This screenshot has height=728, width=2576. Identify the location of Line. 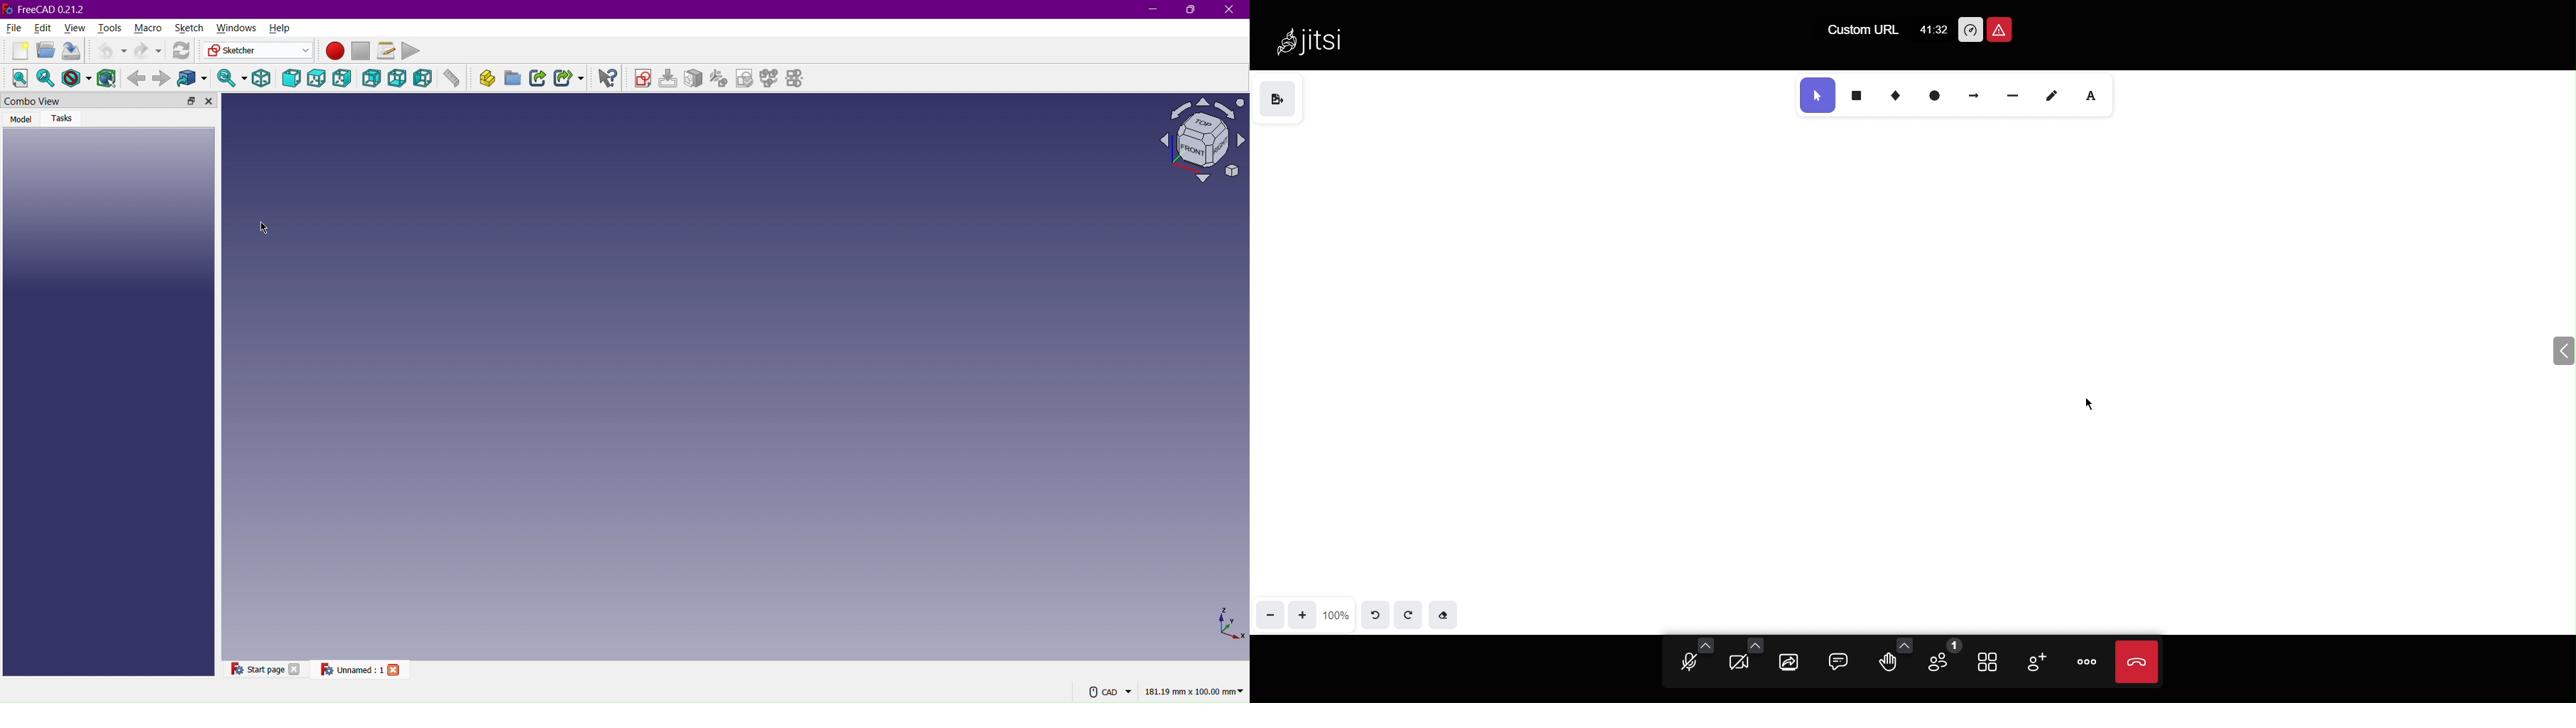
(2016, 96).